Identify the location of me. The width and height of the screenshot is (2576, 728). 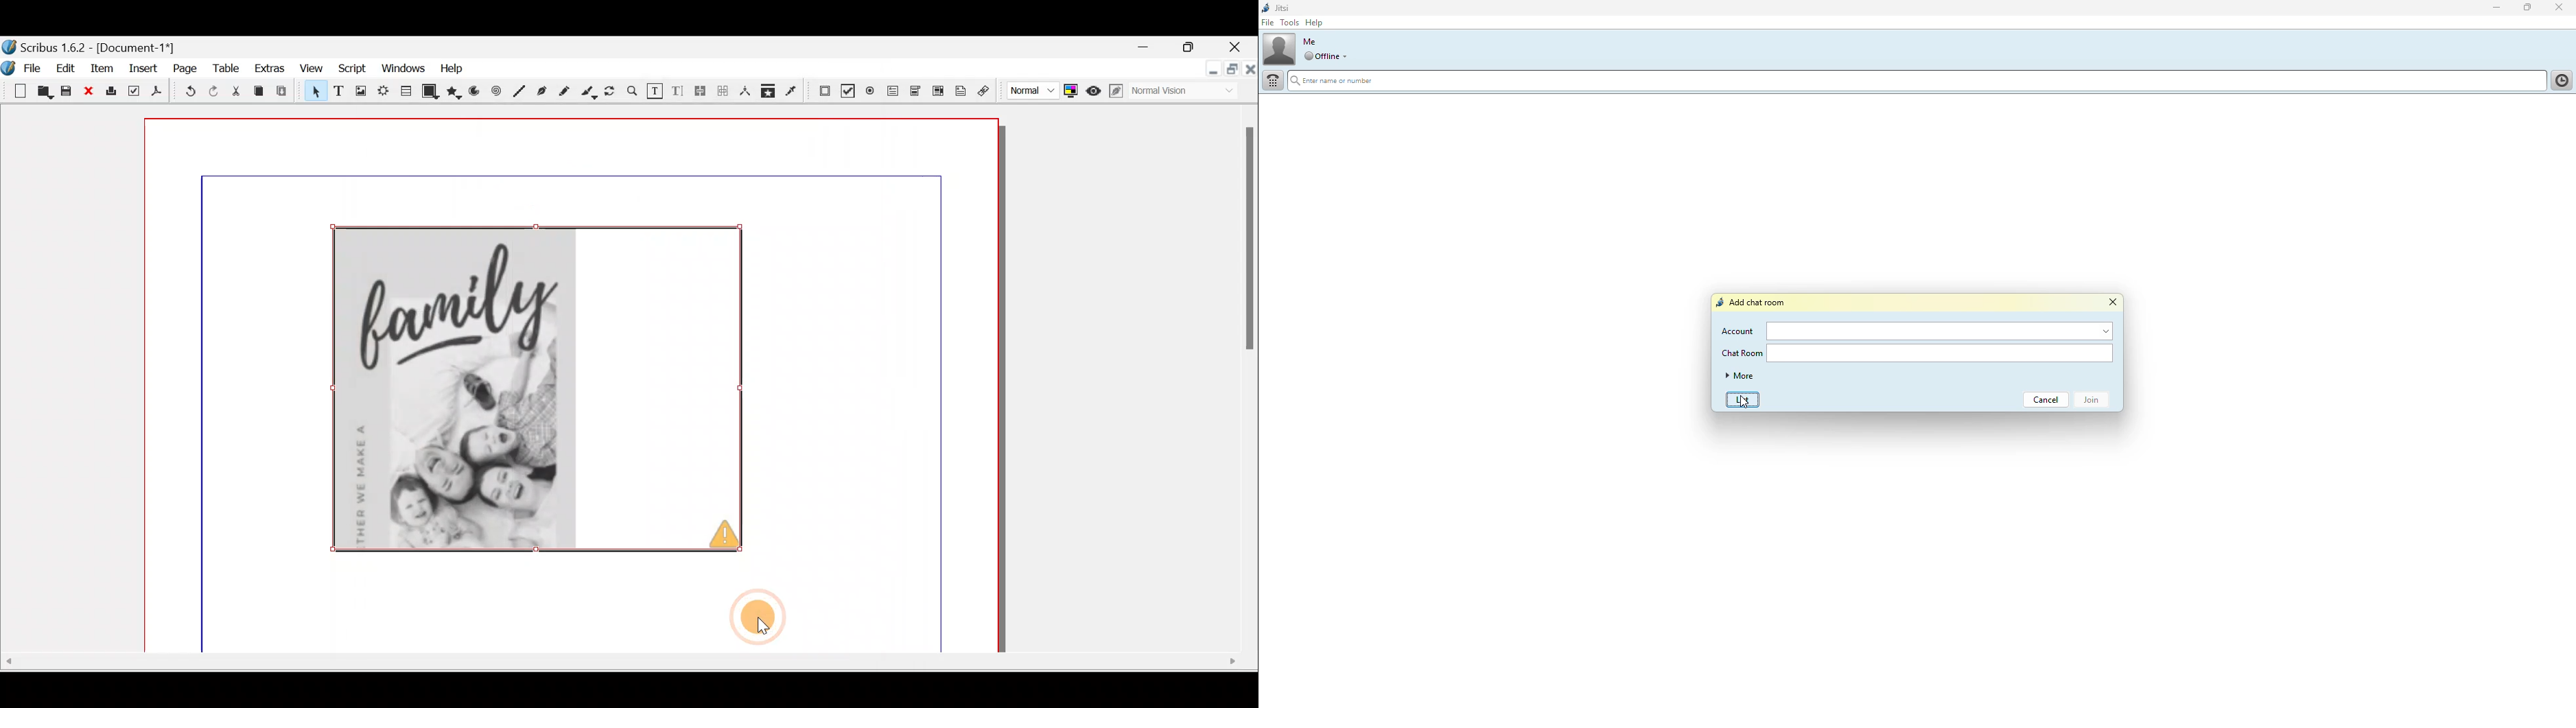
(1313, 42).